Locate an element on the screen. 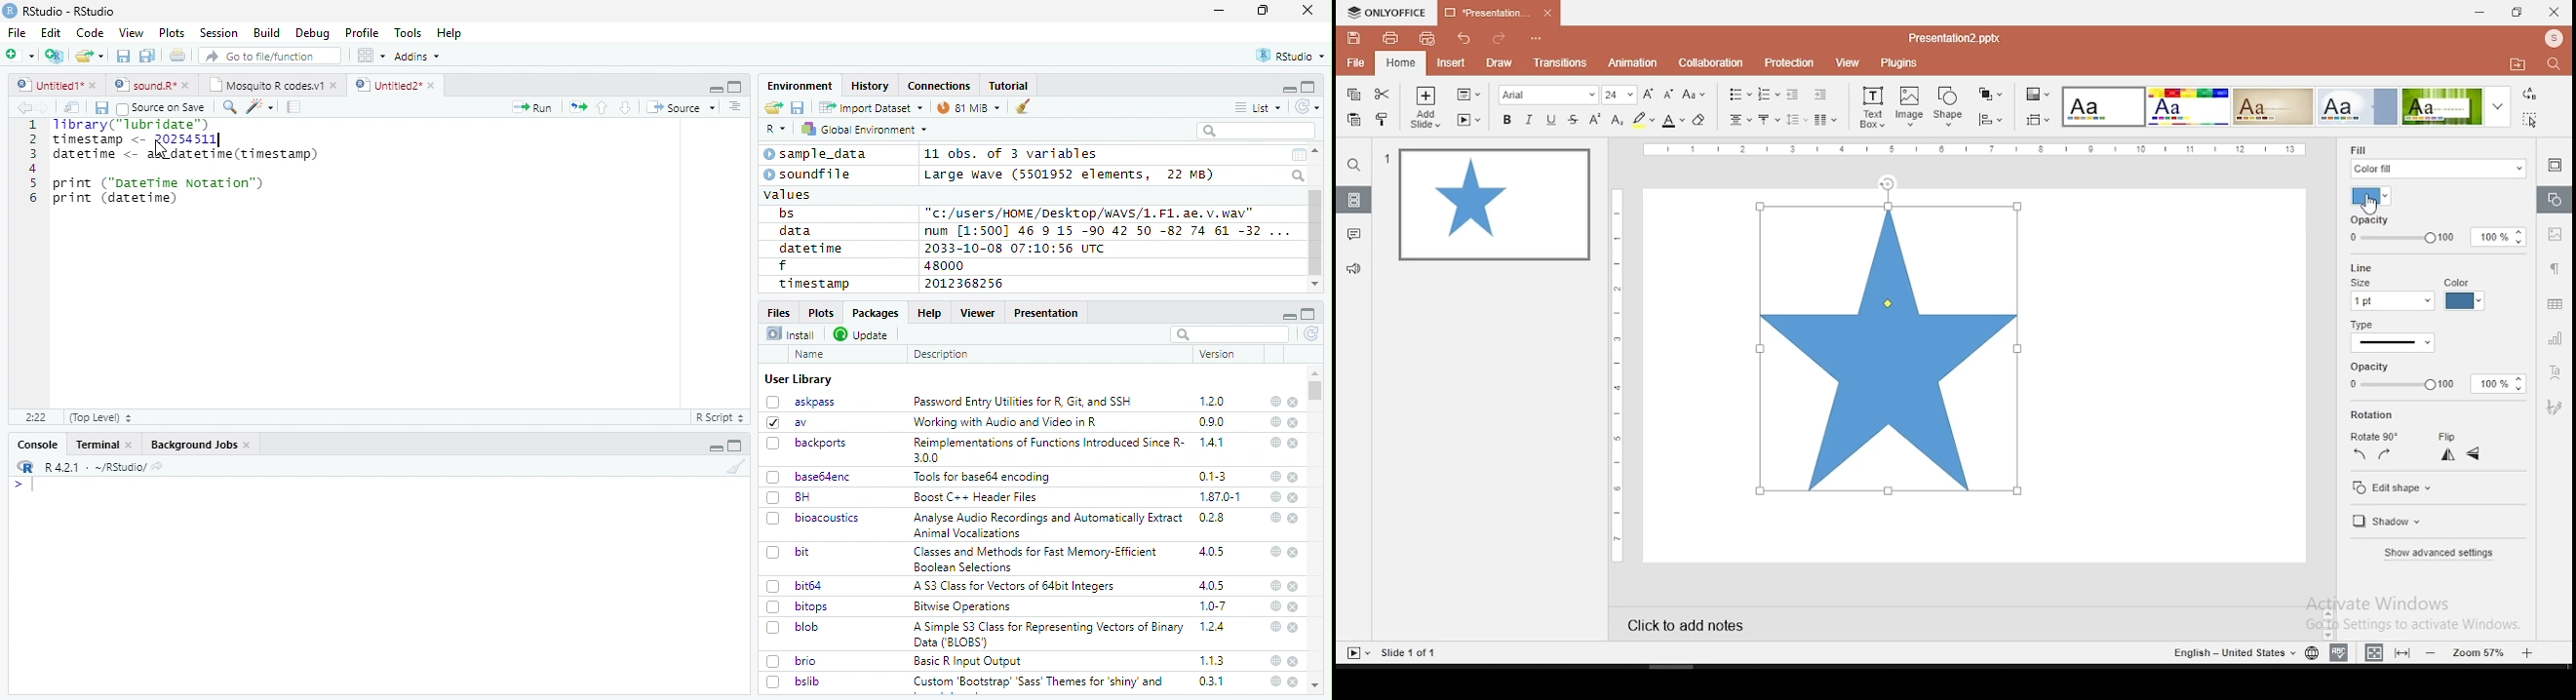  font is located at coordinates (1548, 94).